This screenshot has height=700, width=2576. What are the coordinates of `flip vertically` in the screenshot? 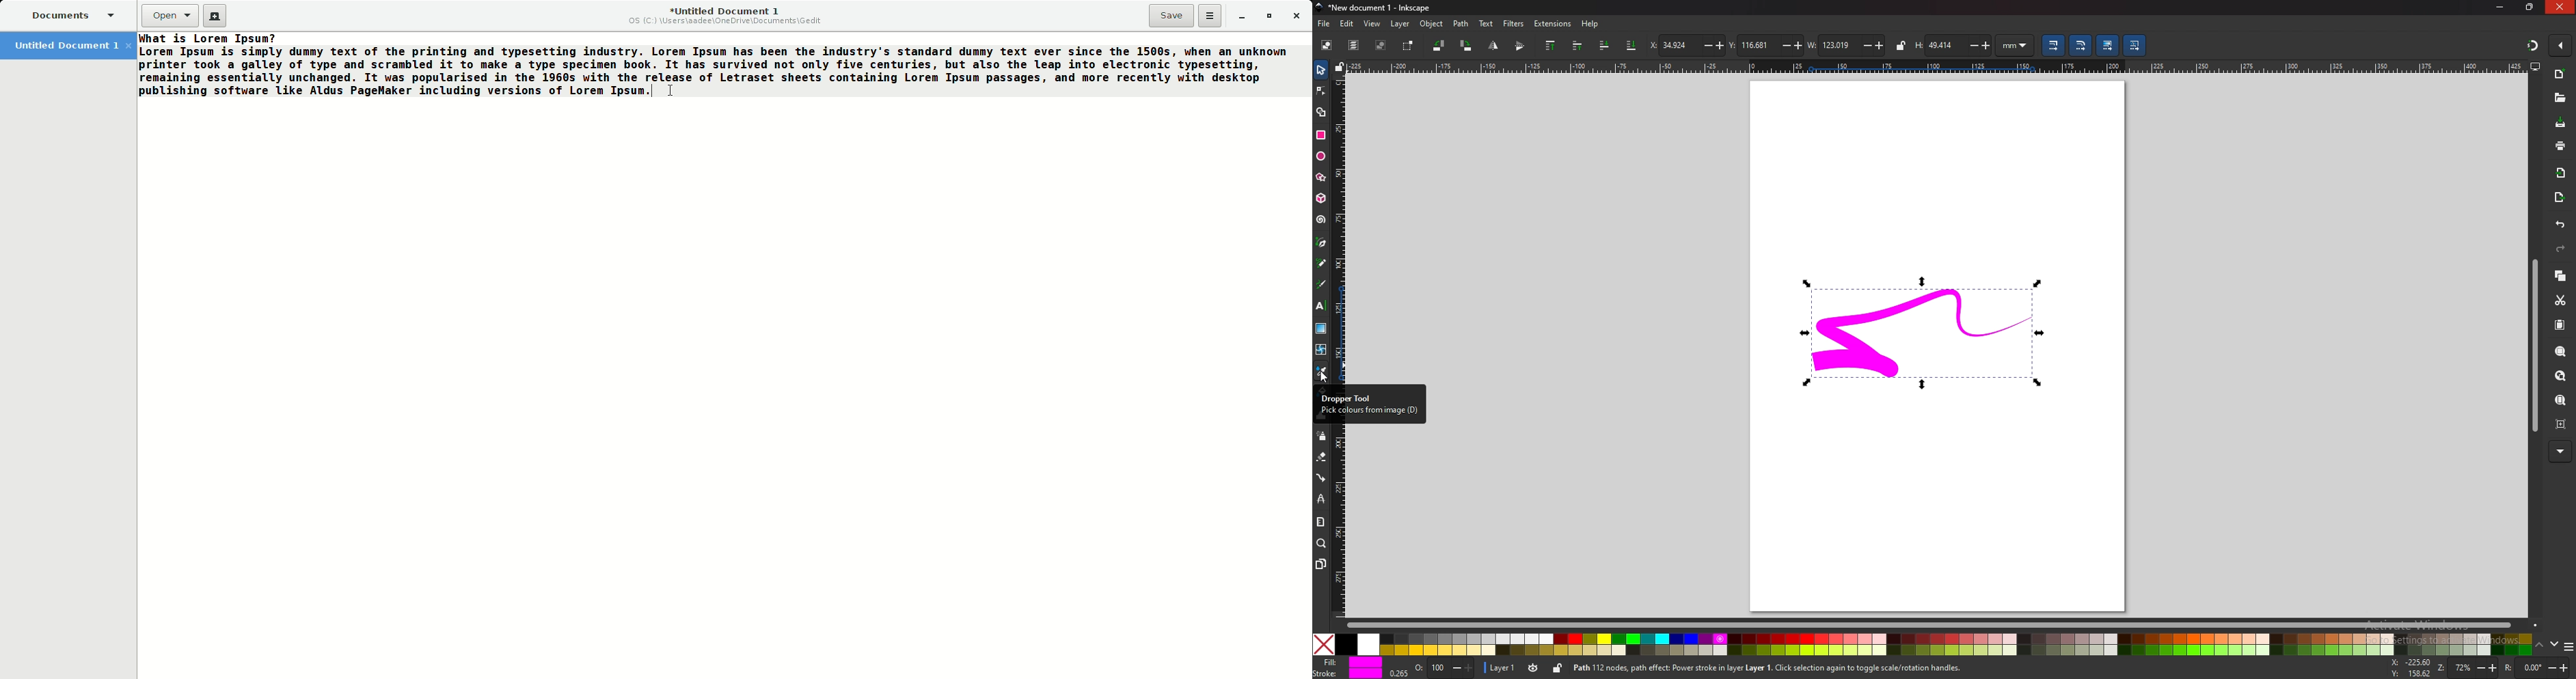 It's located at (1493, 46).